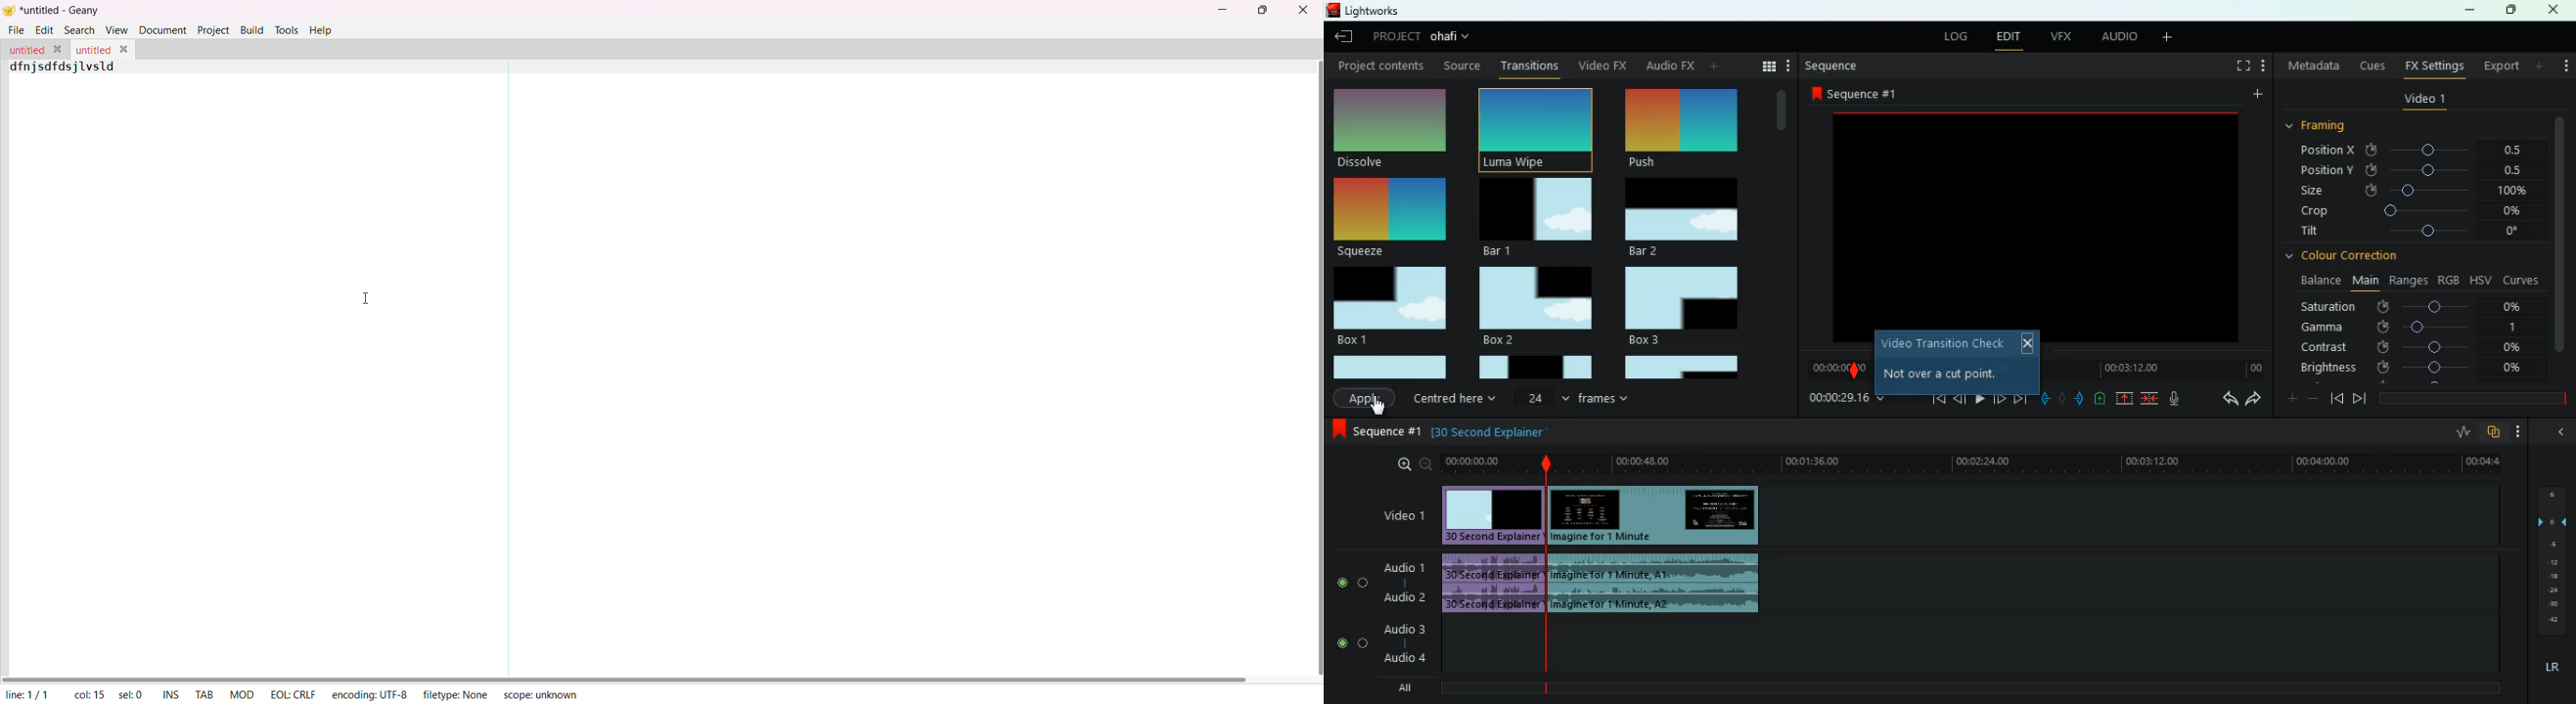  What do you see at coordinates (2415, 190) in the screenshot?
I see `size` at bounding box center [2415, 190].